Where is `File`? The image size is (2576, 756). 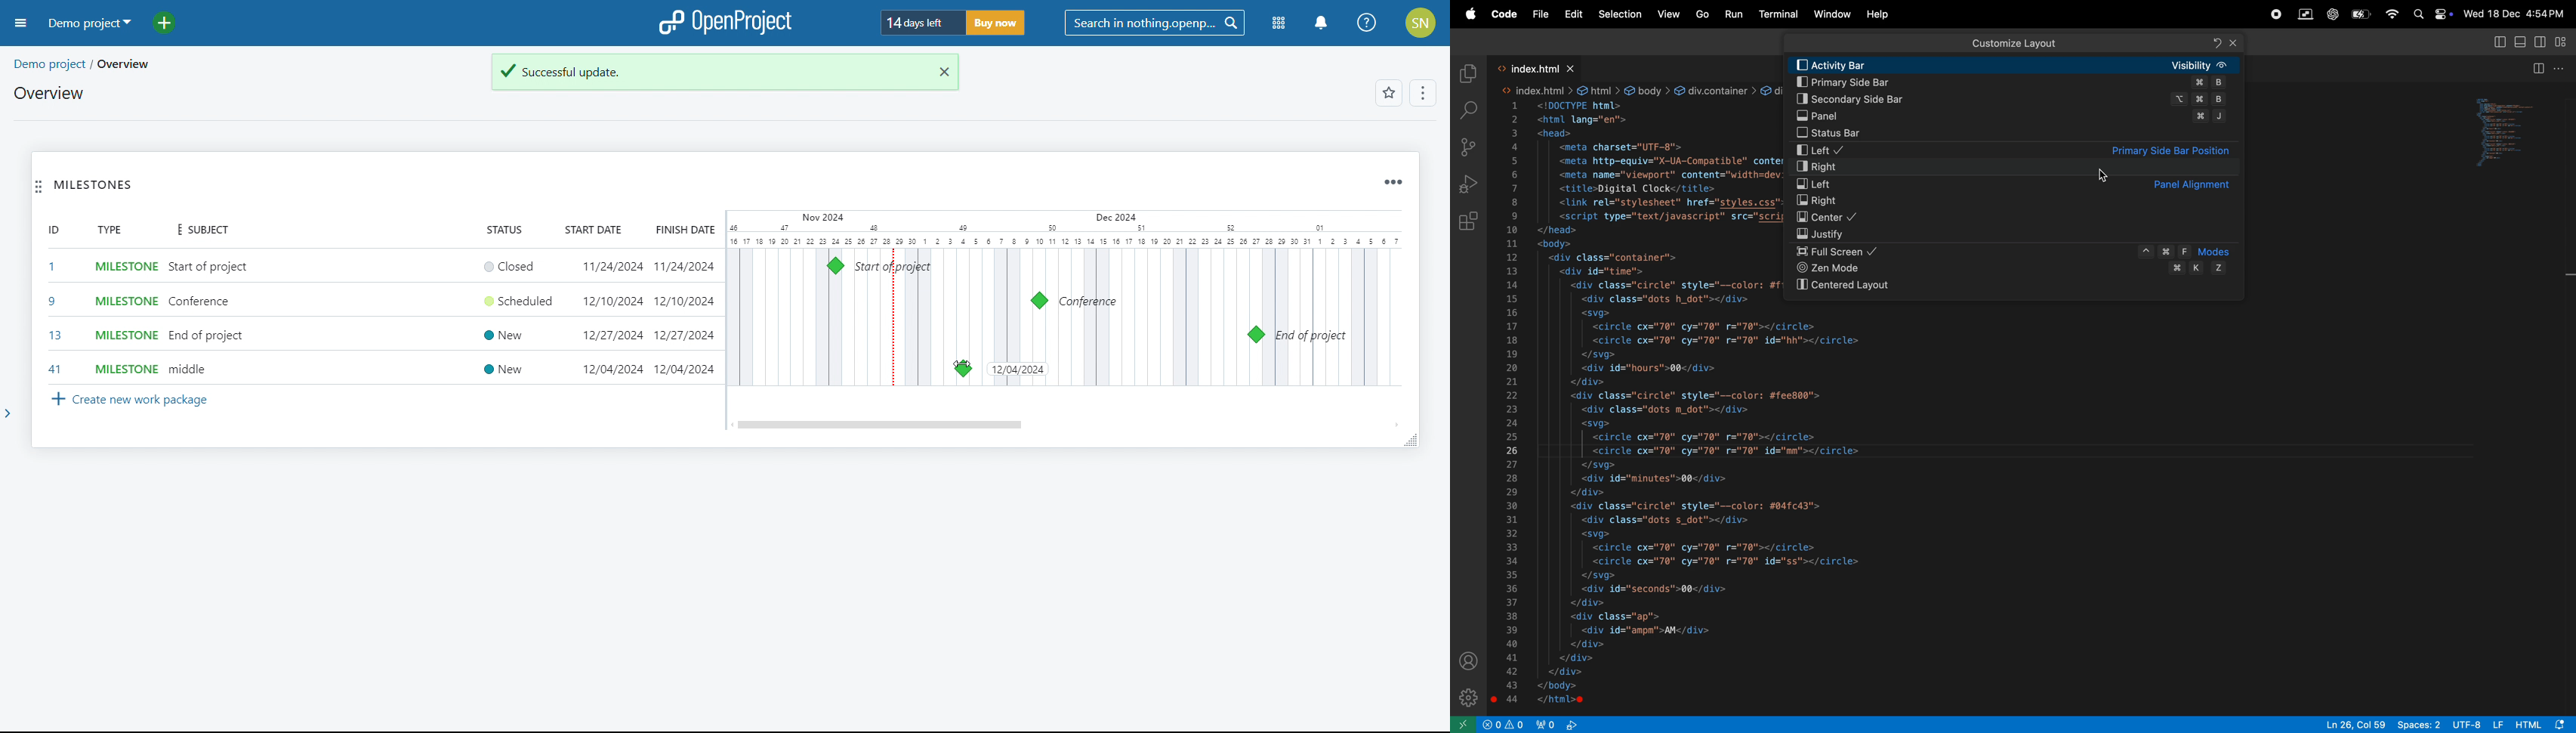
File is located at coordinates (1540, 15).